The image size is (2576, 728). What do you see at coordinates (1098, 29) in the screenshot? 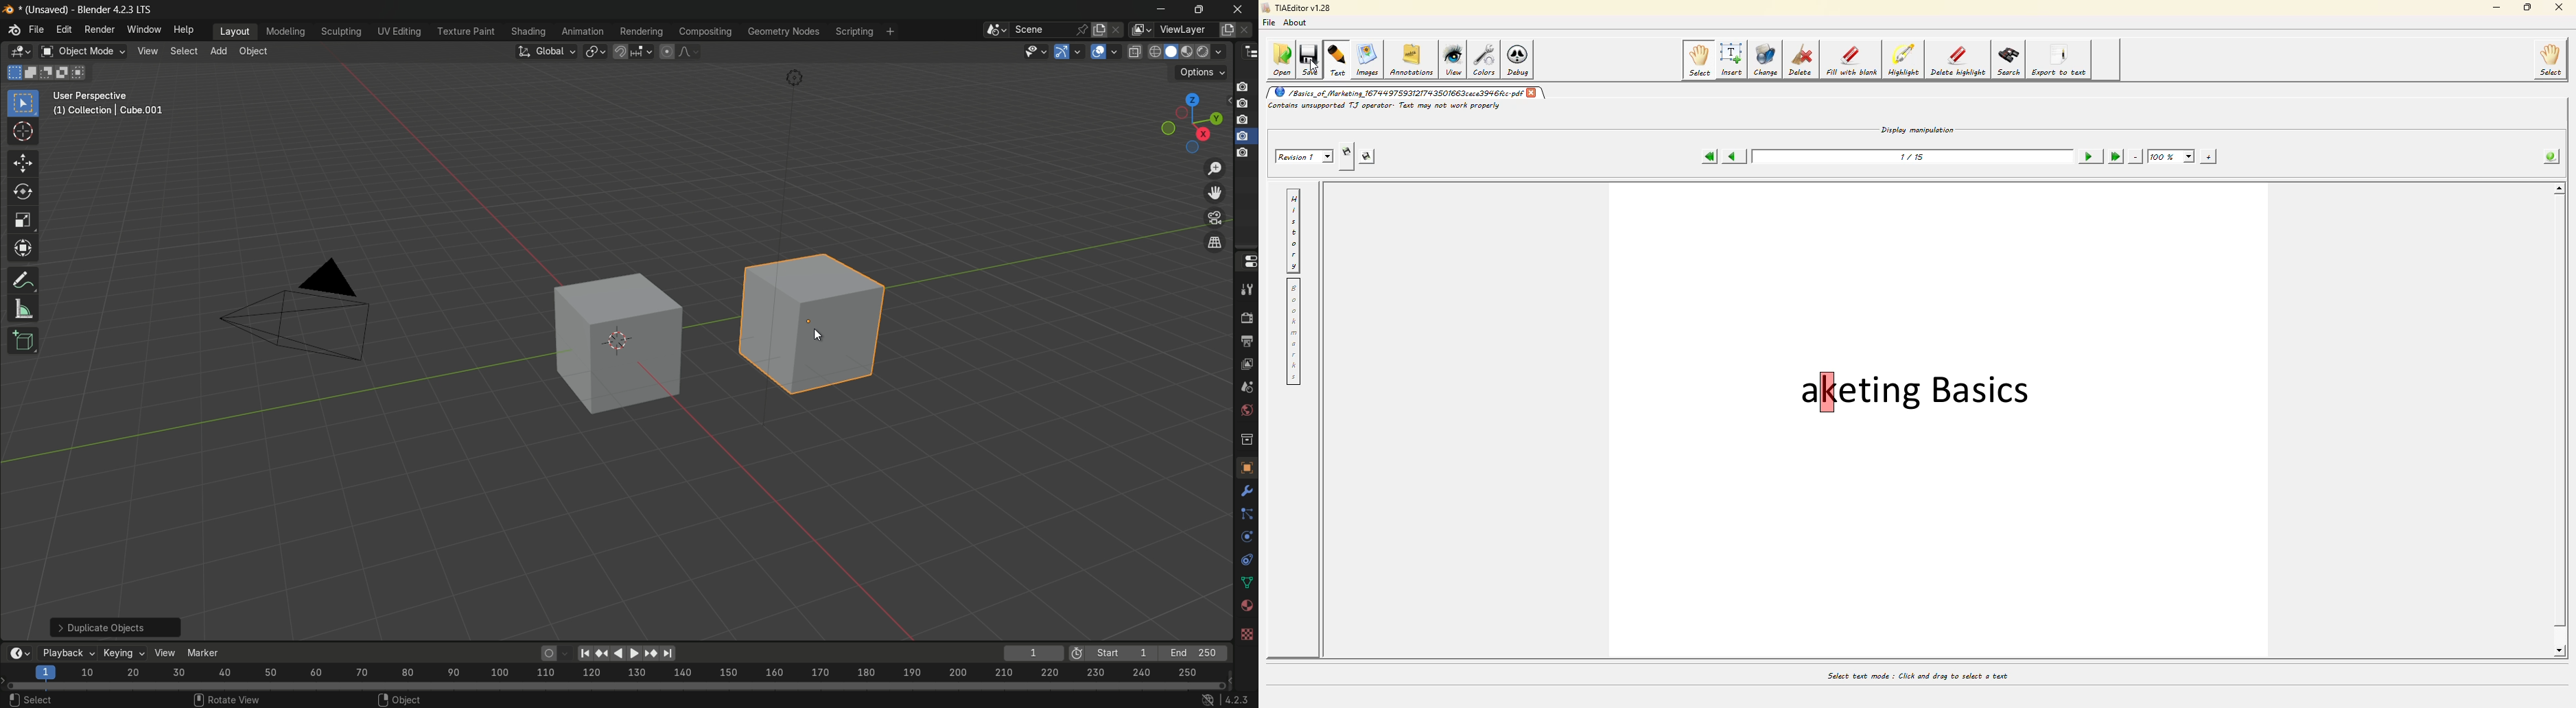
I see `new scene` at bounding box center [1098, 29].